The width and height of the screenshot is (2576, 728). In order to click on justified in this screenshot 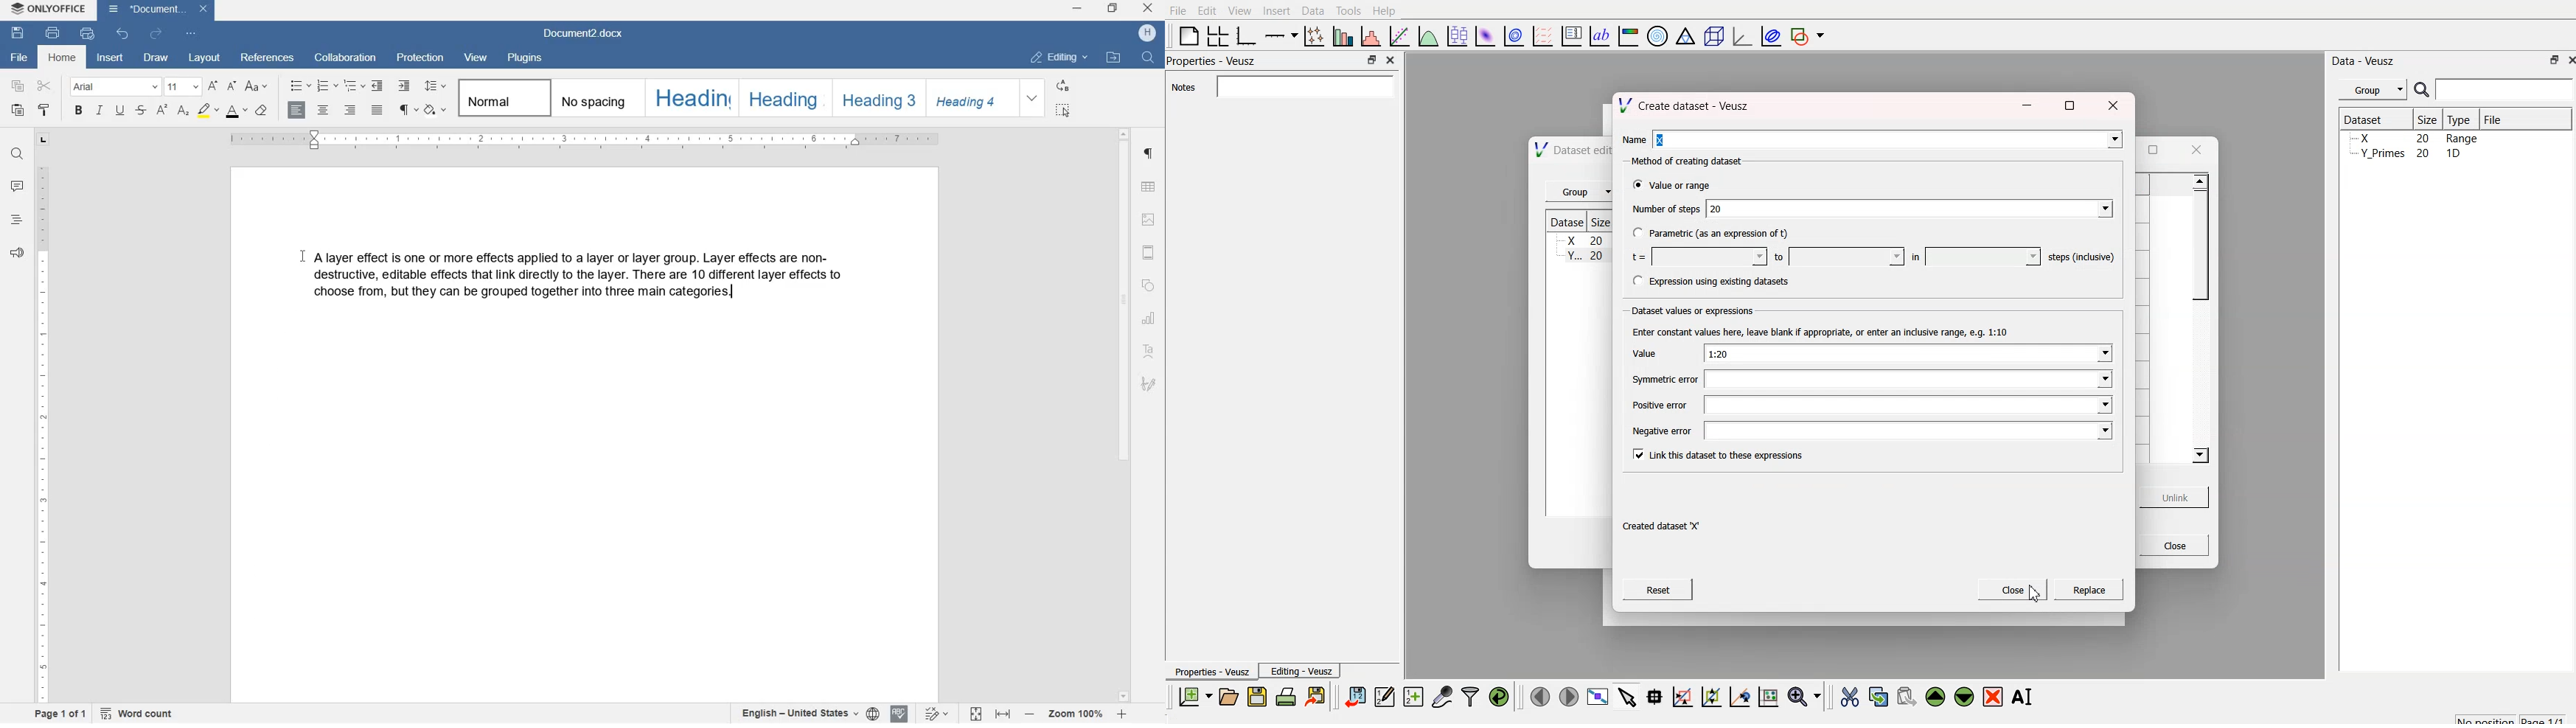, I will do `click(379, 110)`.